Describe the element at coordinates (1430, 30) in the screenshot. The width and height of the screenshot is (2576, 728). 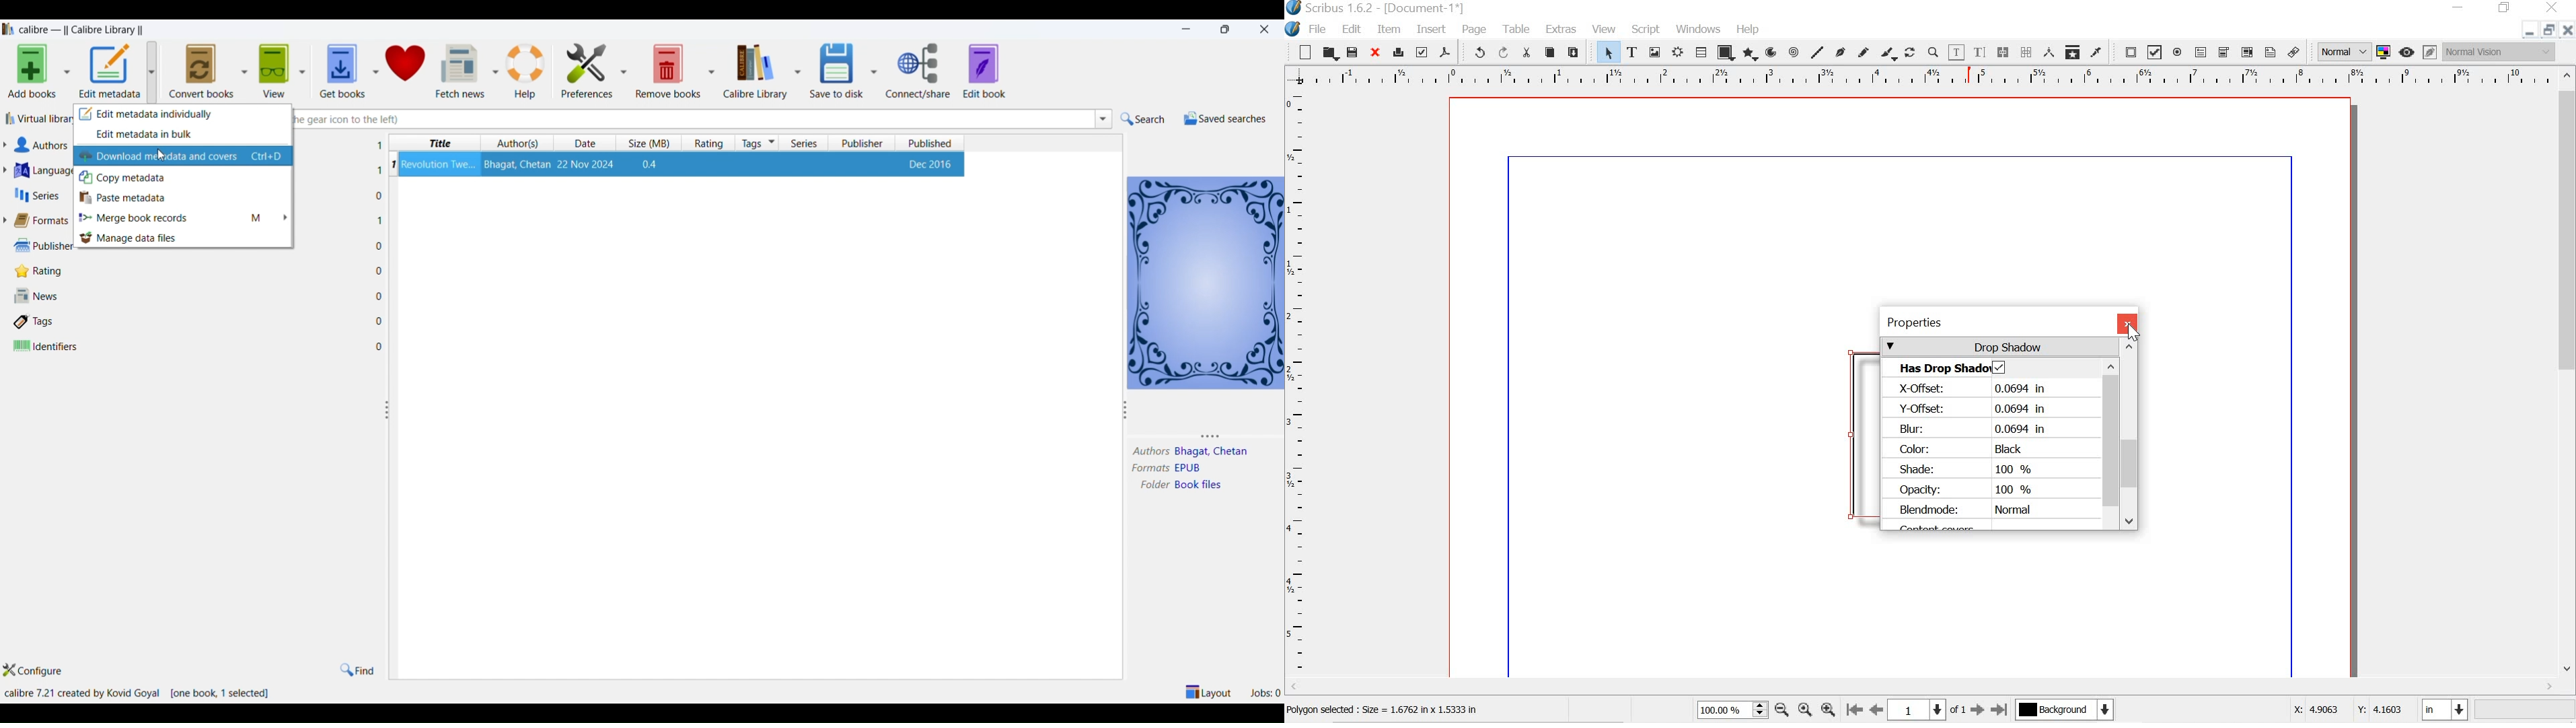
I see `INSERT` at that location.